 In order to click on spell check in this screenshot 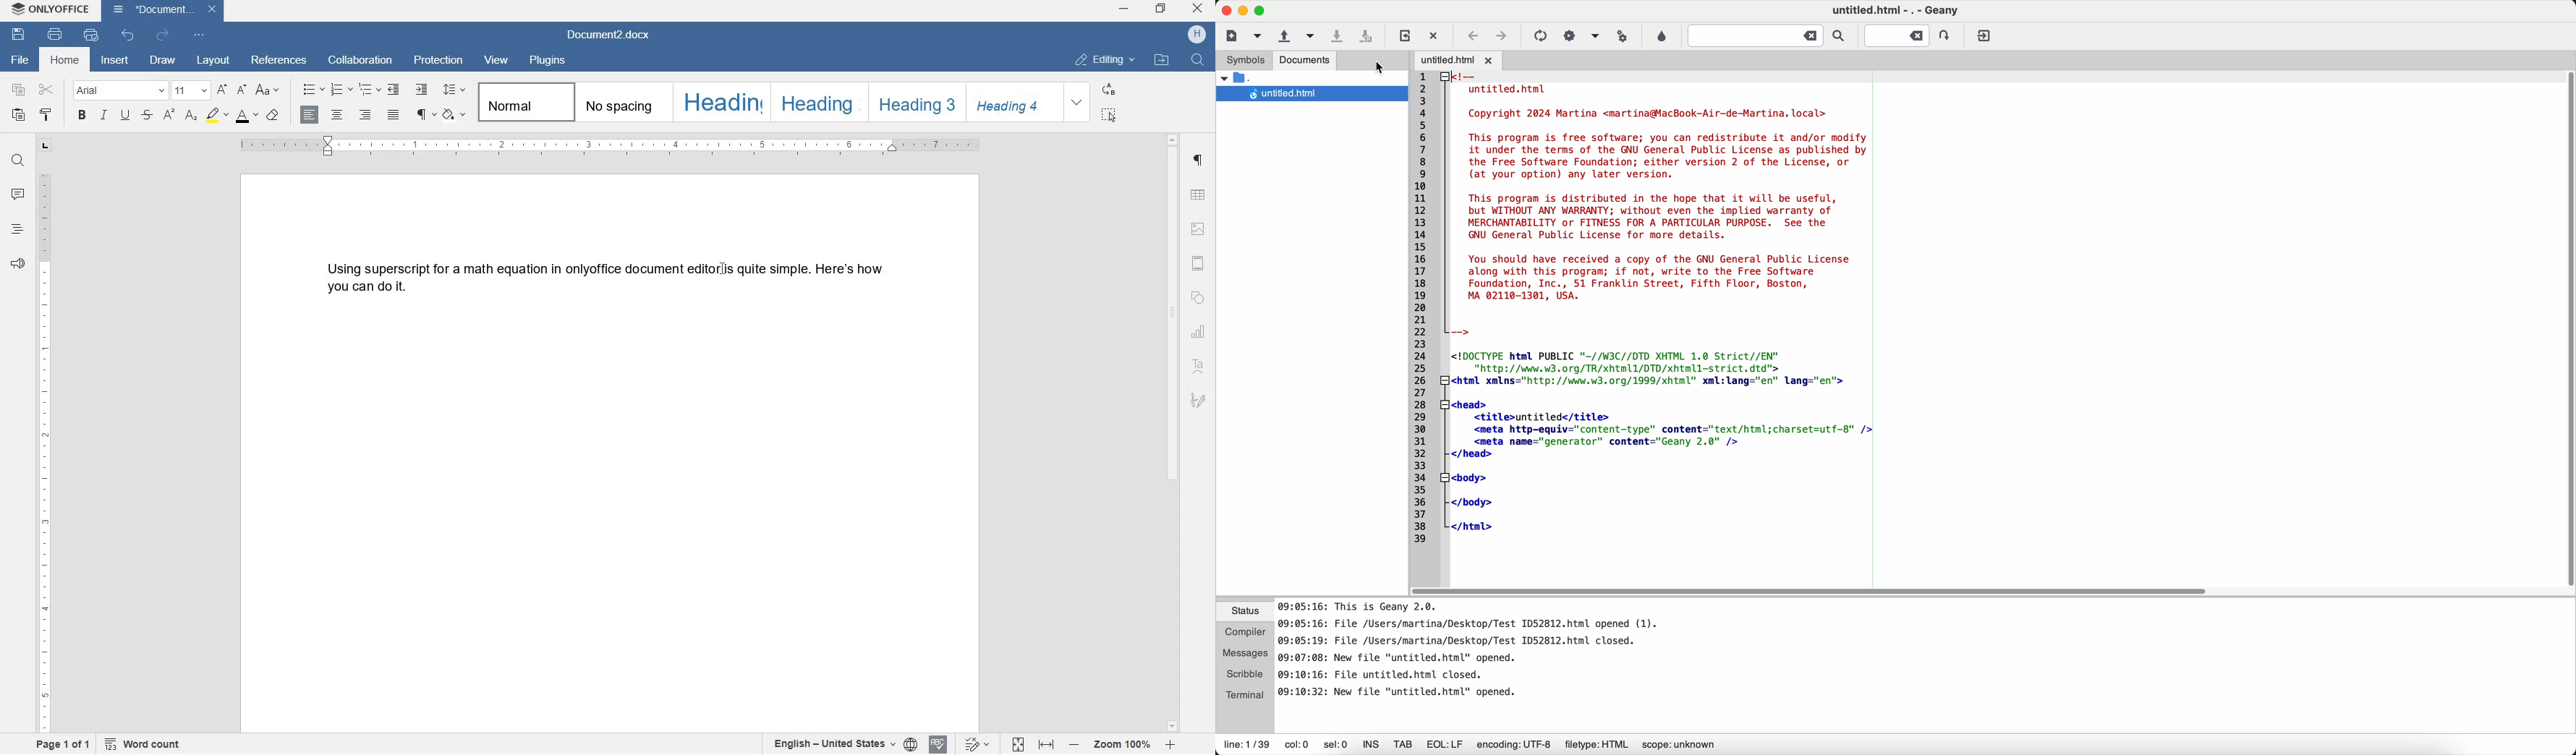, I will do `click(937, 745)`.